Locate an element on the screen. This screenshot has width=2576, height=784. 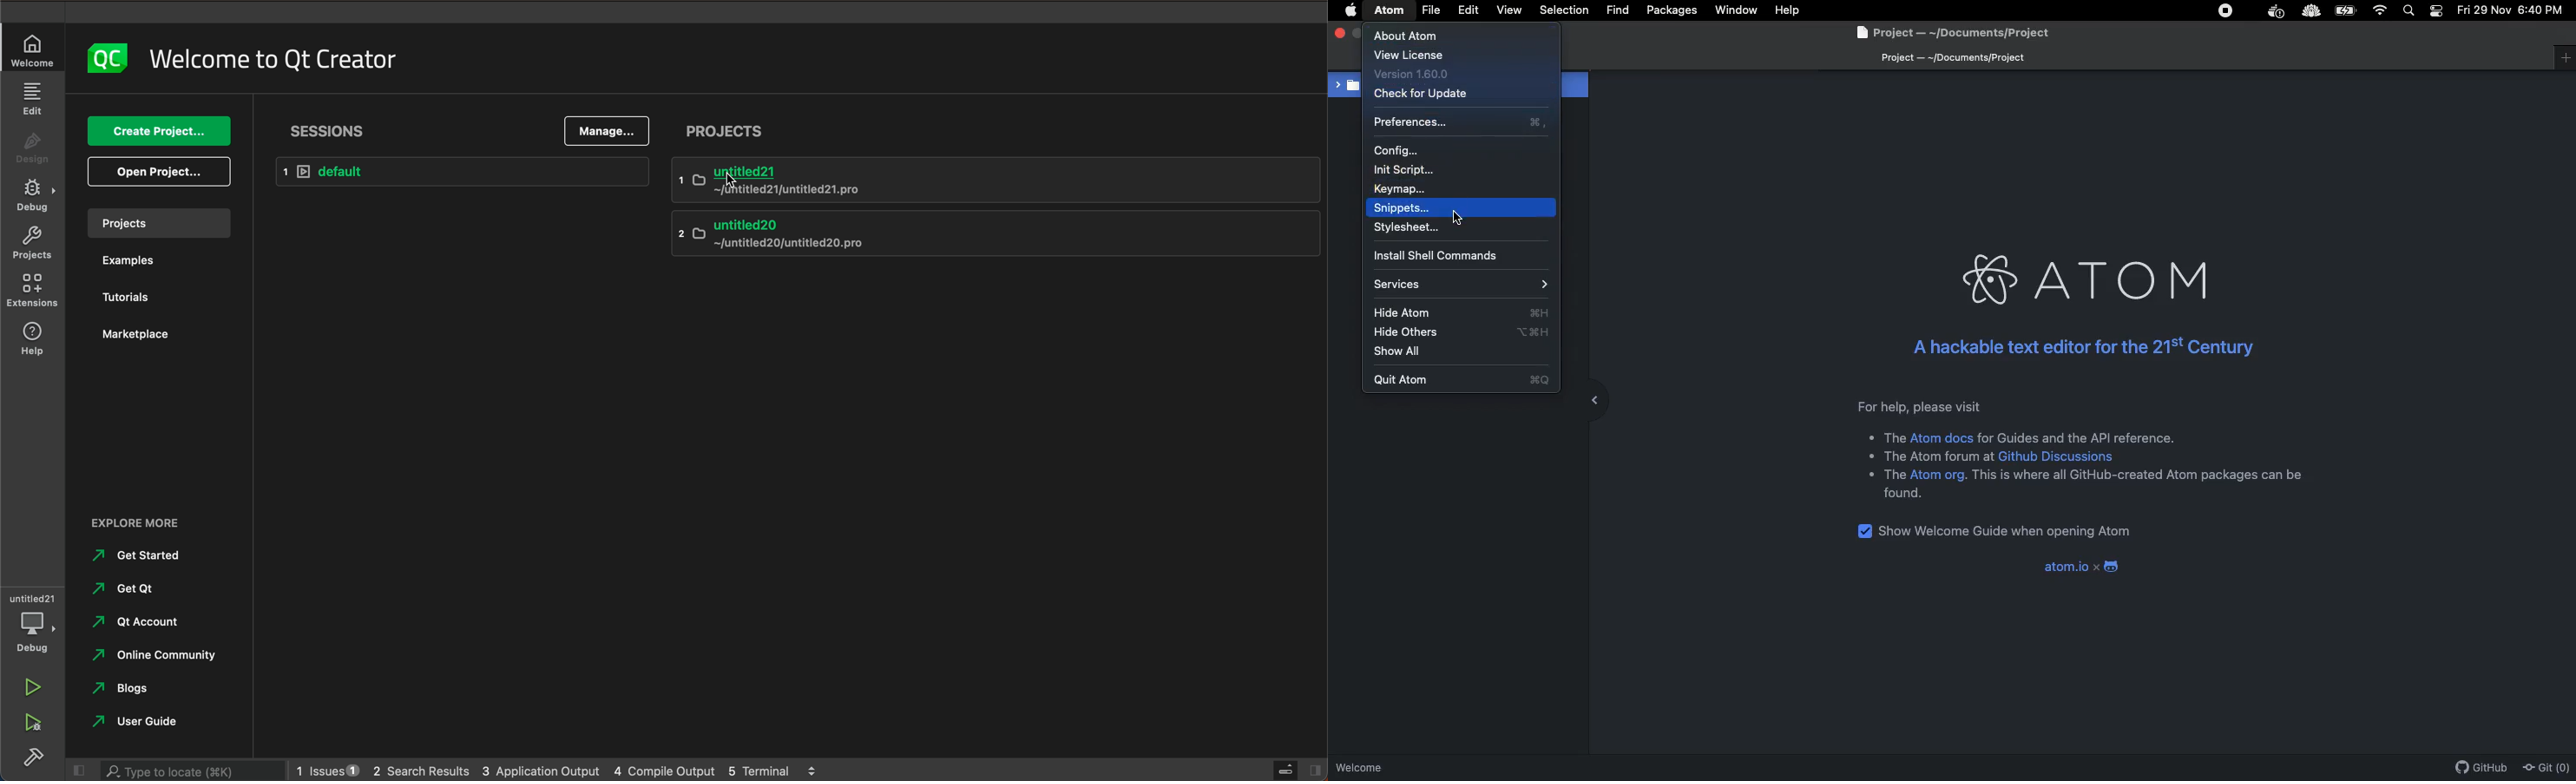
checkbox is located at coordinates (1863, 530).